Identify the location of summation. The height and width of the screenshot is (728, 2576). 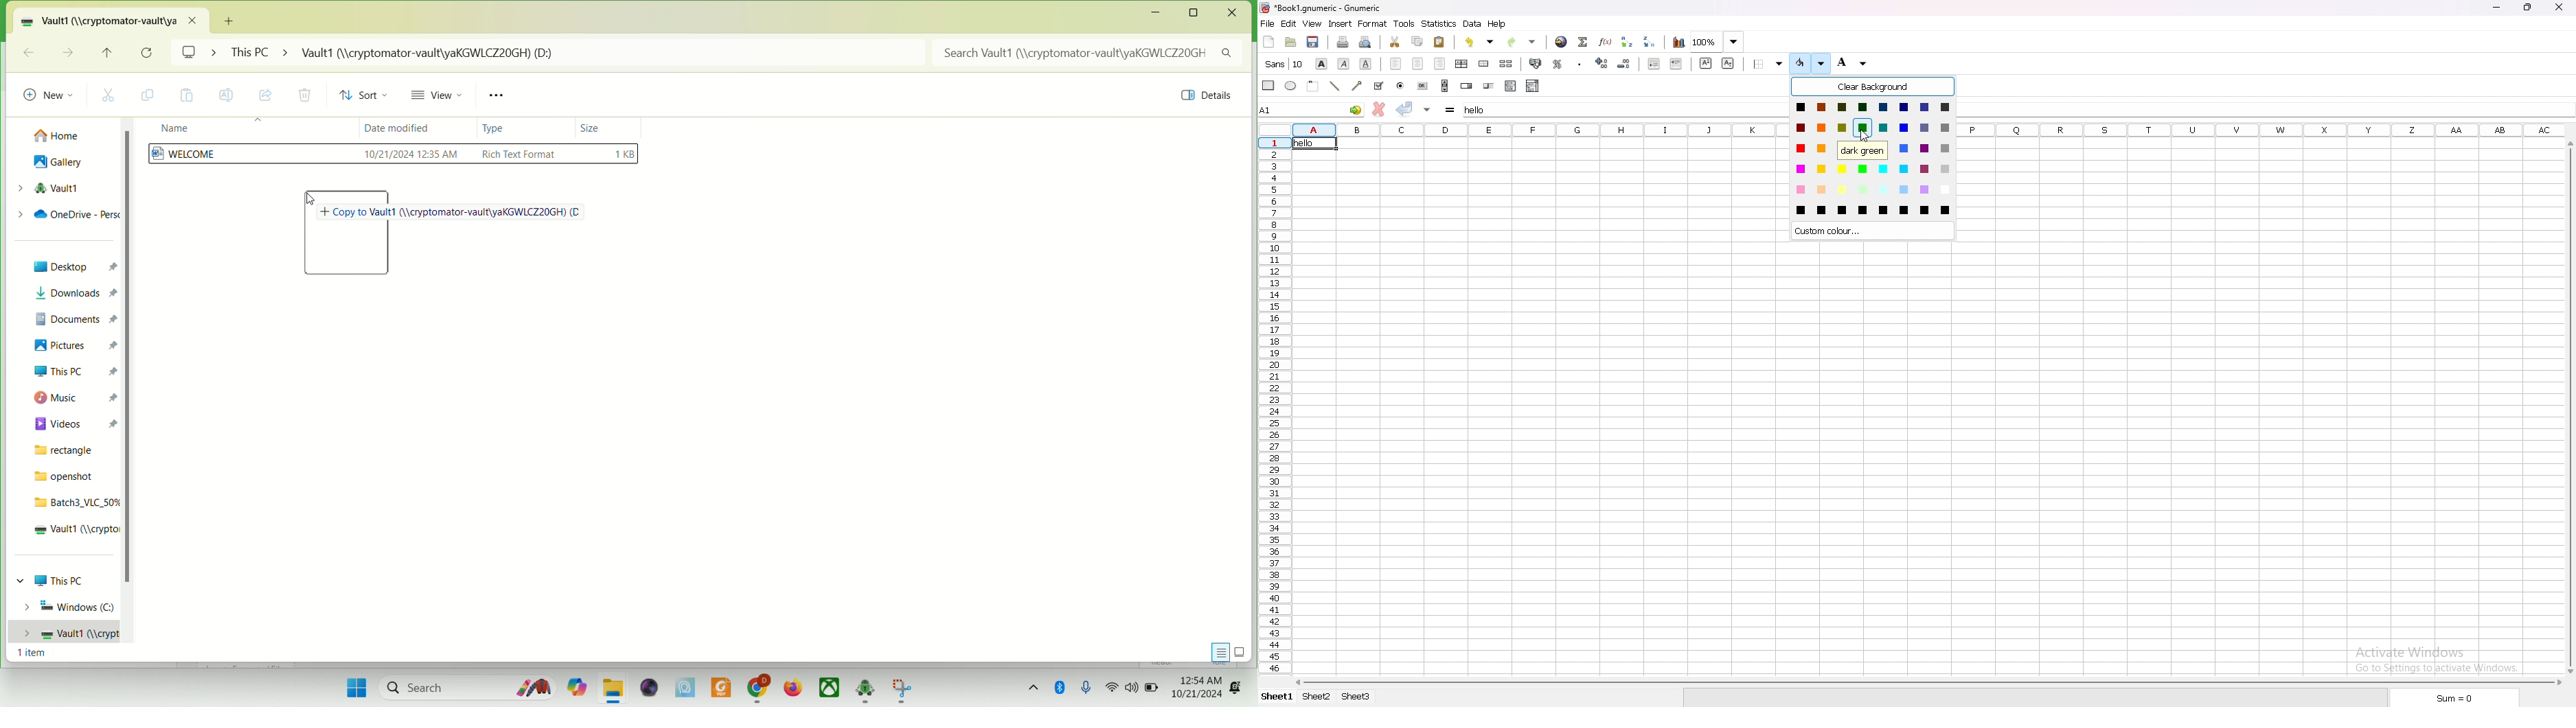
(1584, 41).